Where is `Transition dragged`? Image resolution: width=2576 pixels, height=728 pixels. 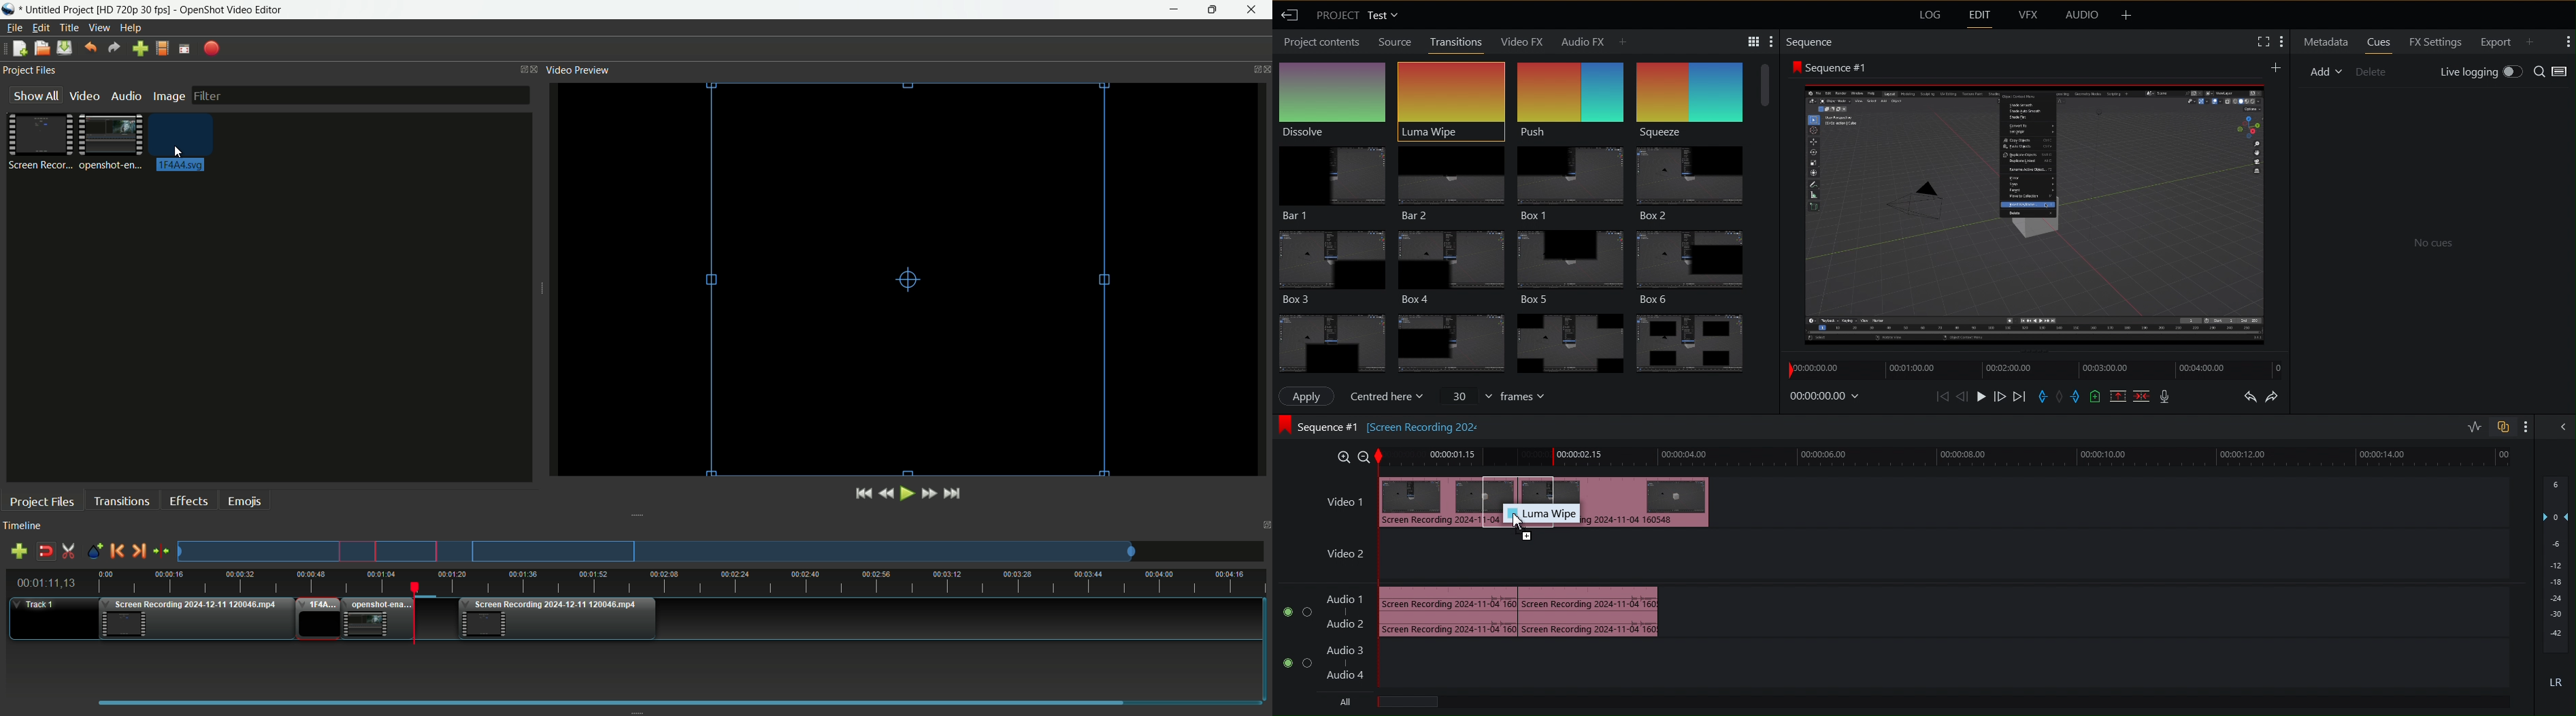 Transition dragged is located at coordinates (1432, 500).